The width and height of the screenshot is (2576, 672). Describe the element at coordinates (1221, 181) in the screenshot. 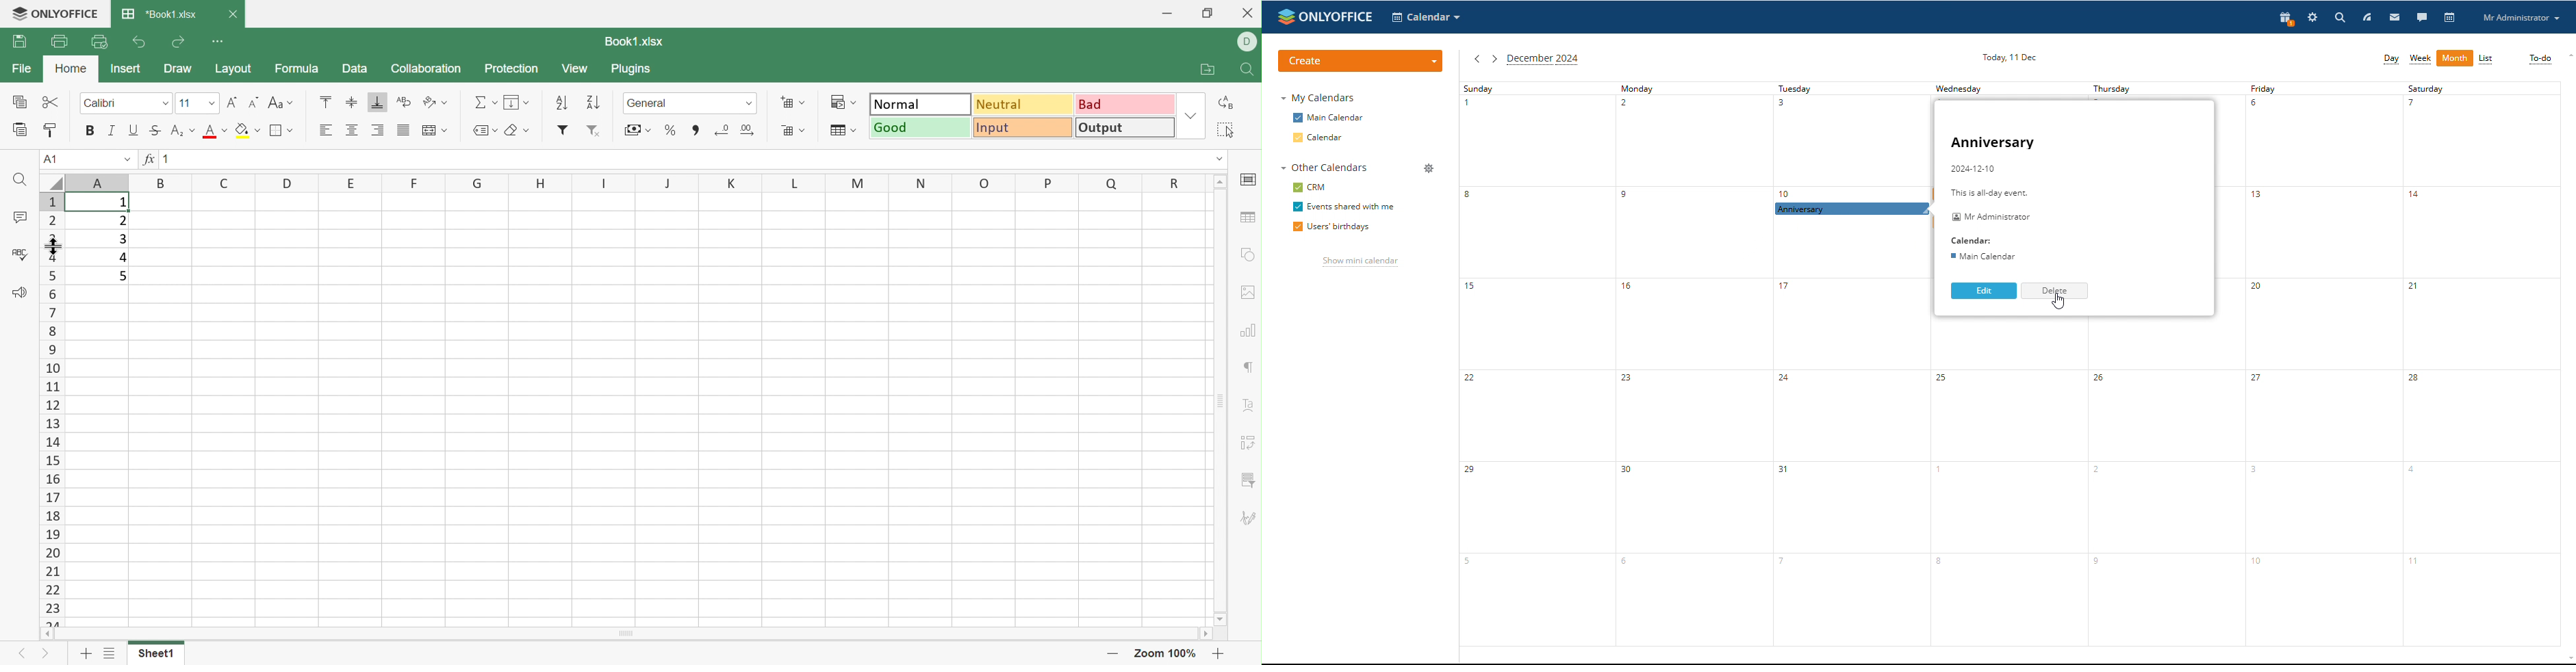

I see `Scroll Up` at that location.